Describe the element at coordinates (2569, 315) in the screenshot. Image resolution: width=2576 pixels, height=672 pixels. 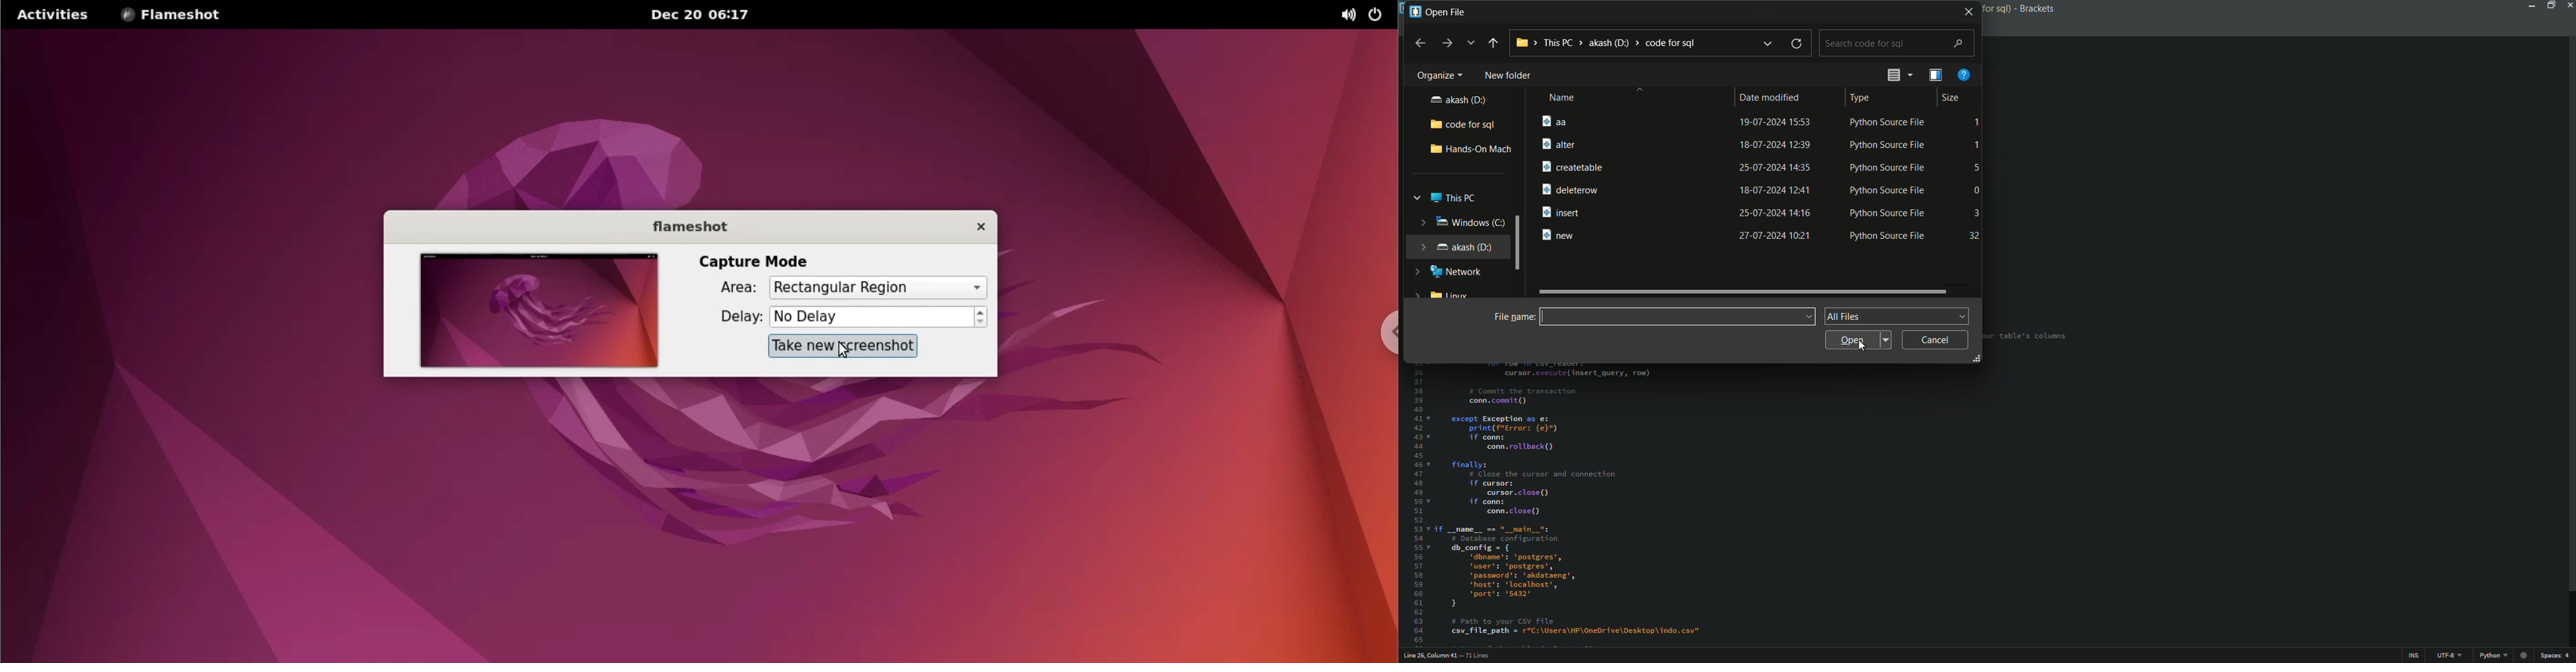
I see `scroll bar` at that location.